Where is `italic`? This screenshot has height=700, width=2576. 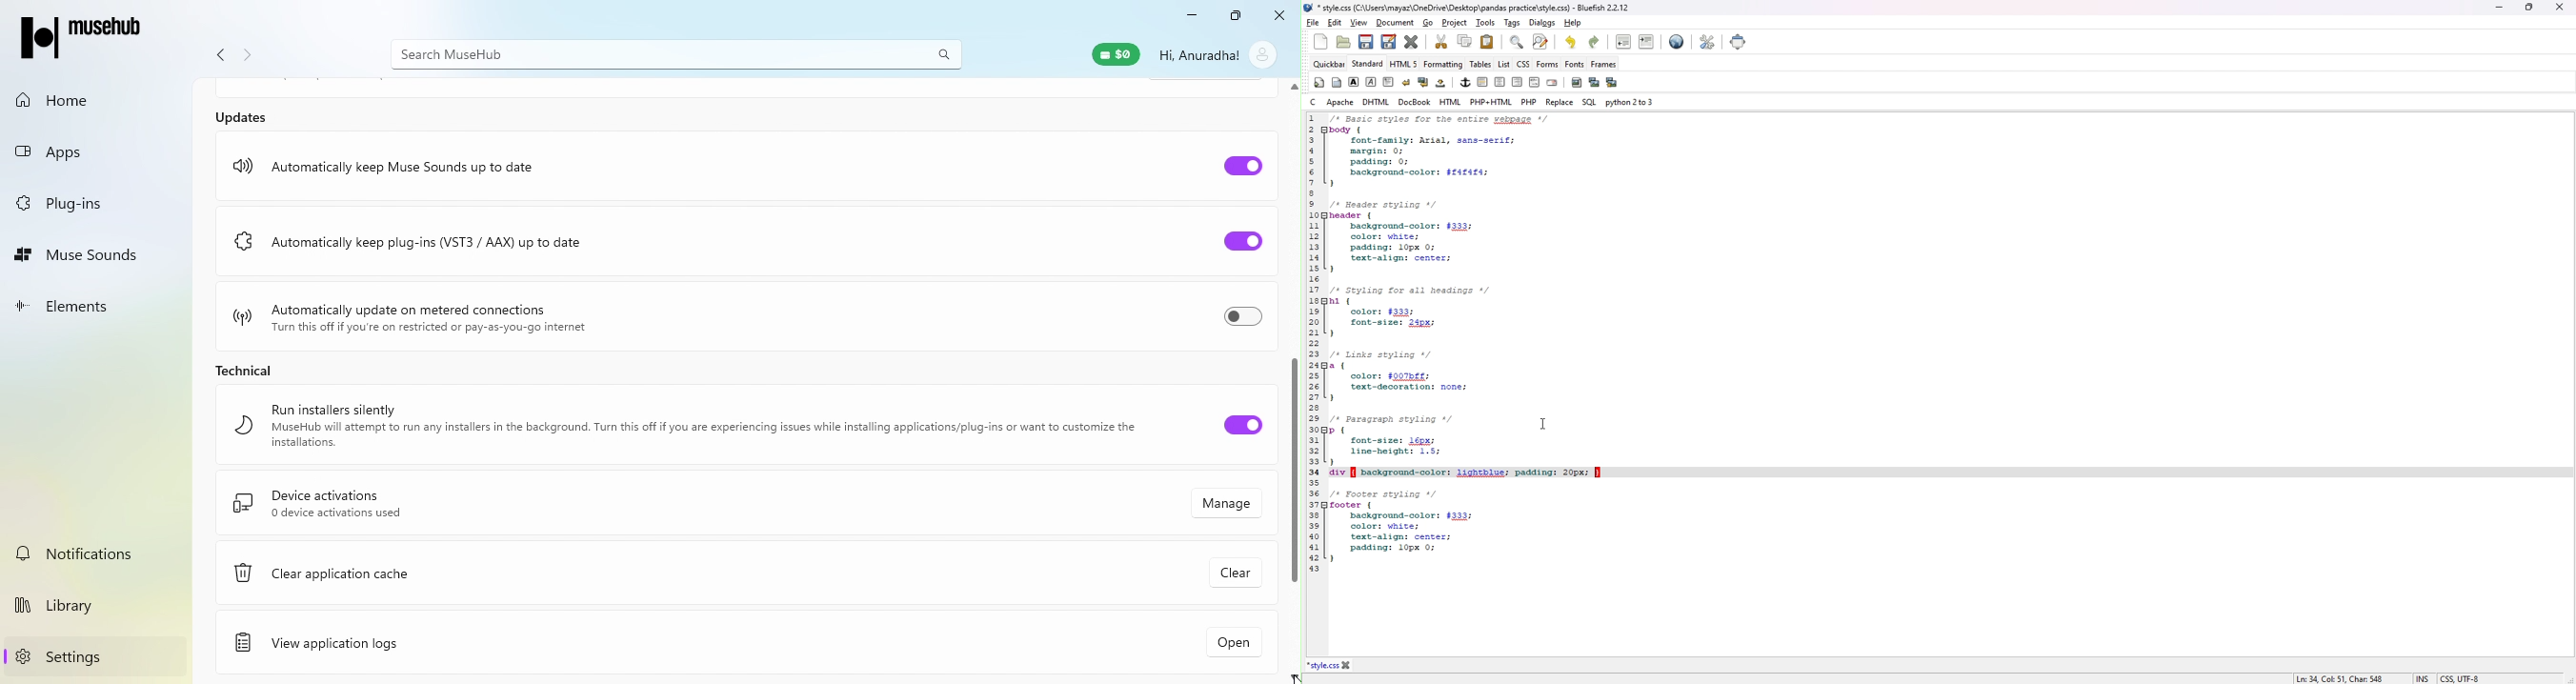
italic is located at coordinates (1371, 82).